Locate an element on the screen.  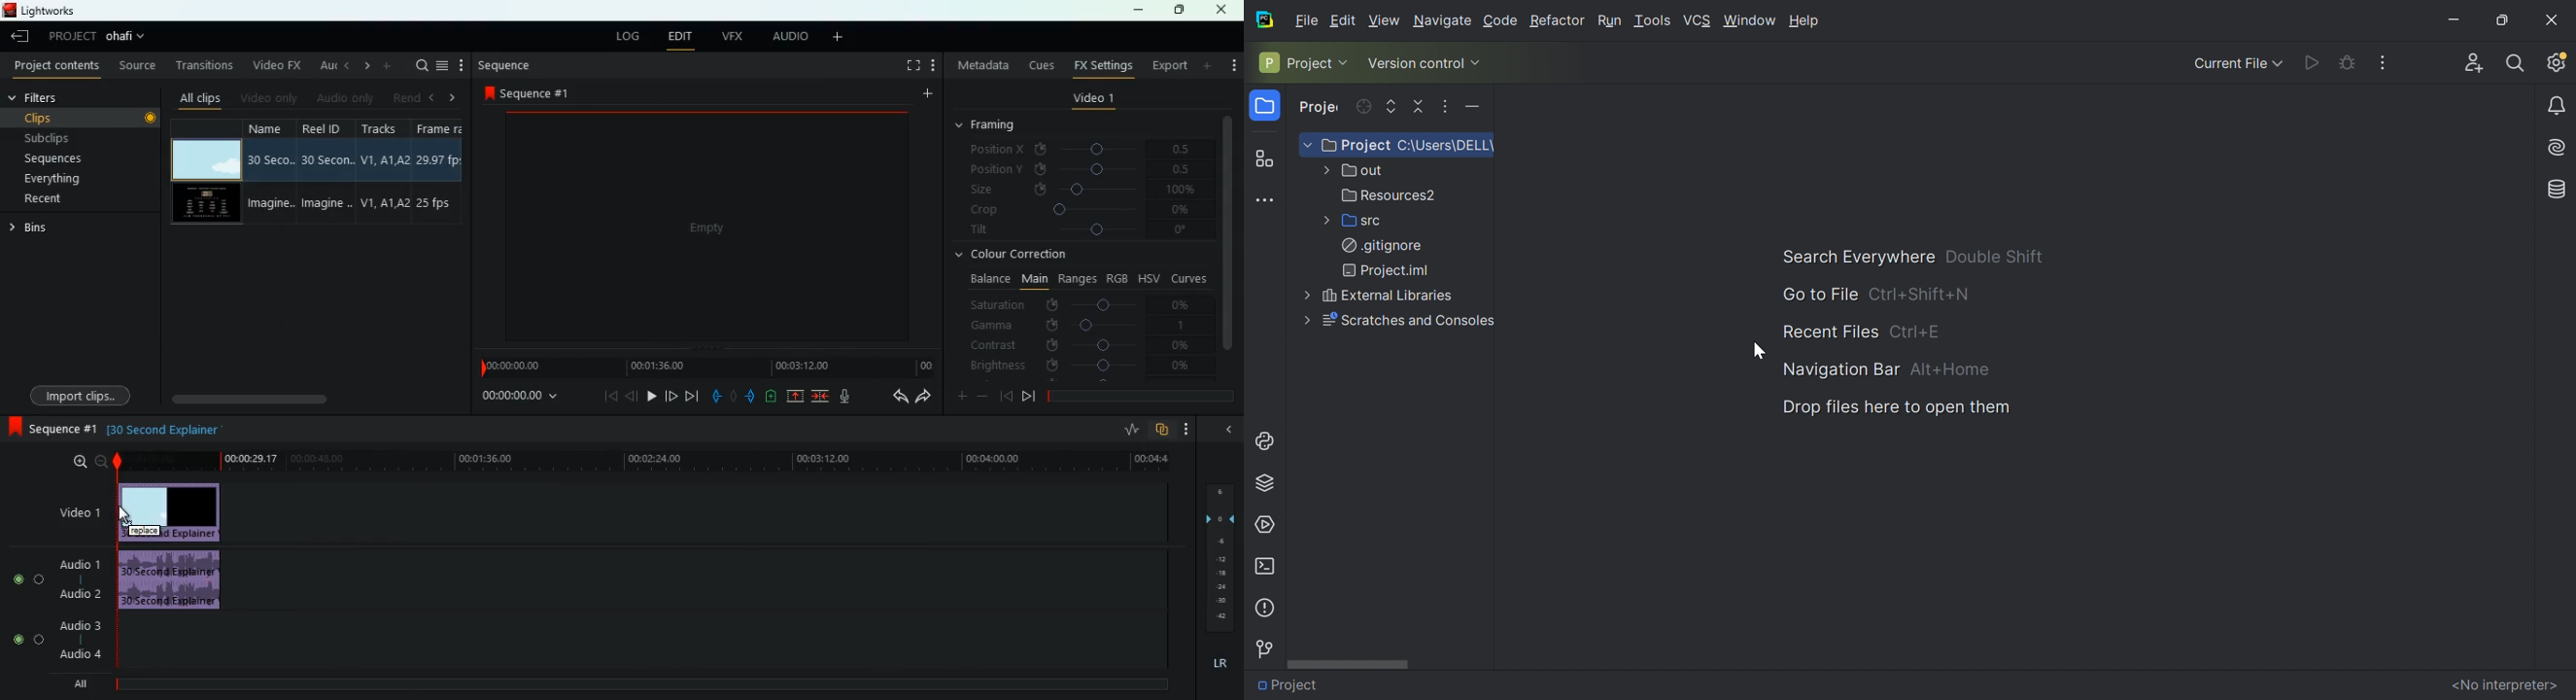
front is located at coordinates (1029, 396).